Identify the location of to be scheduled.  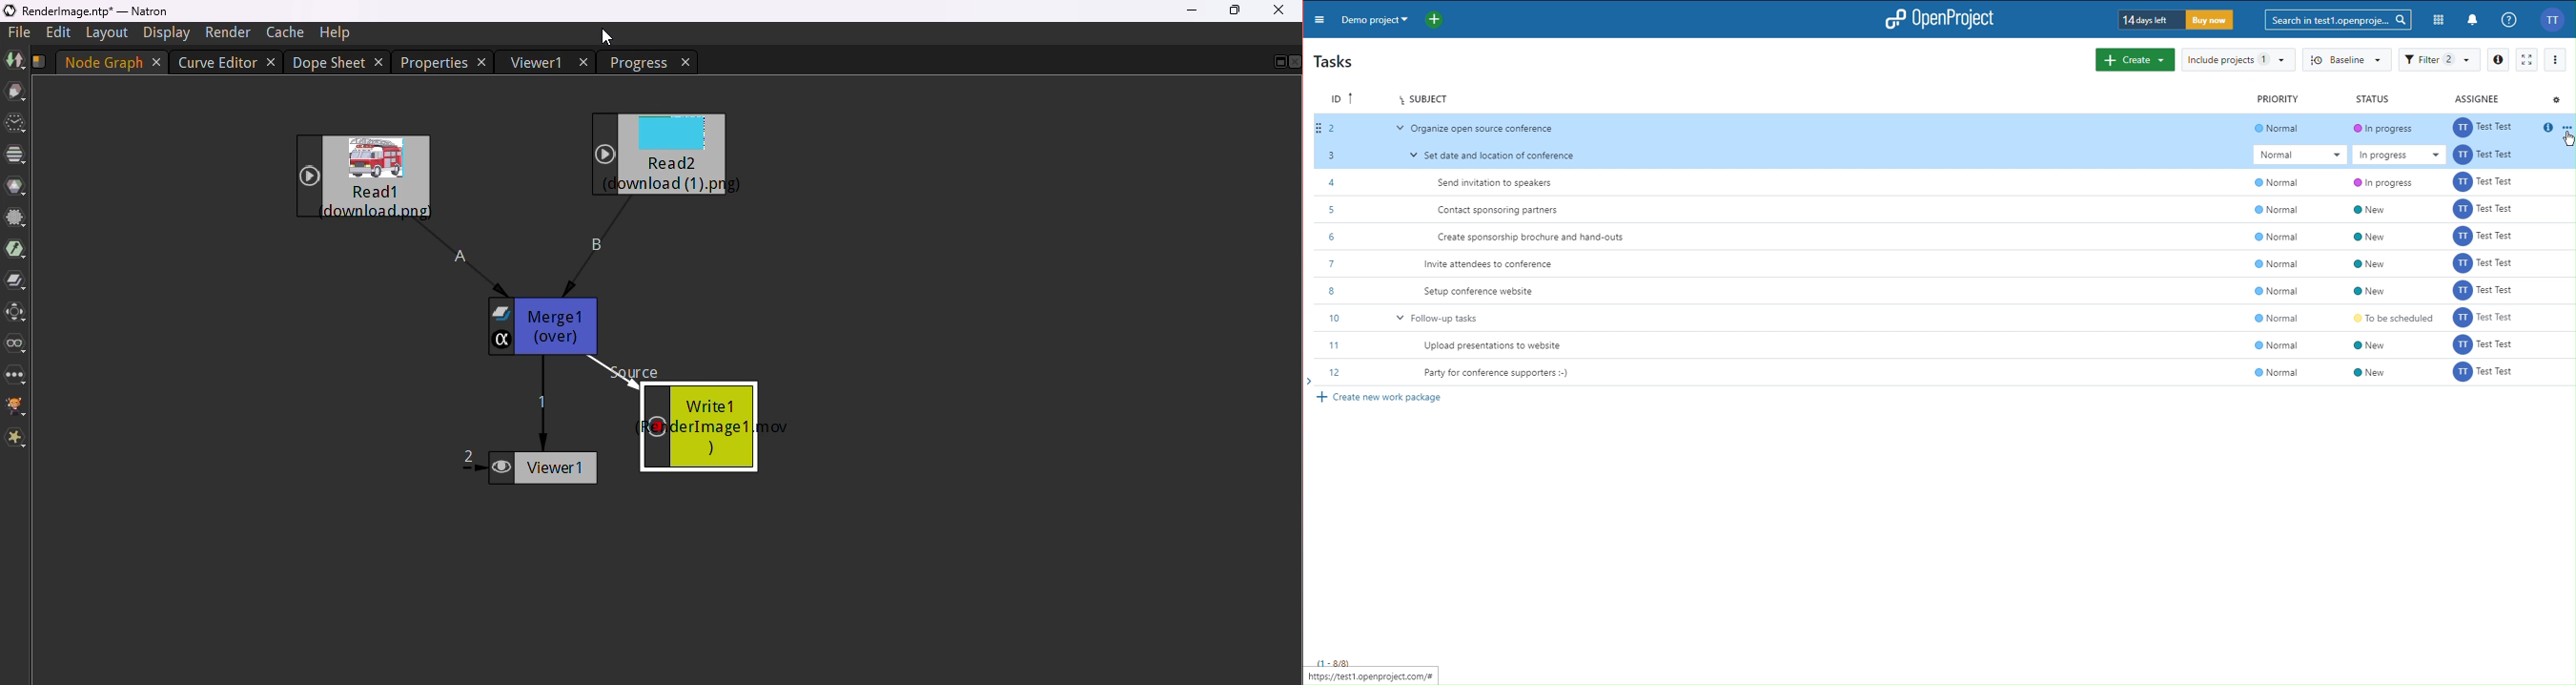
(2382, 318).